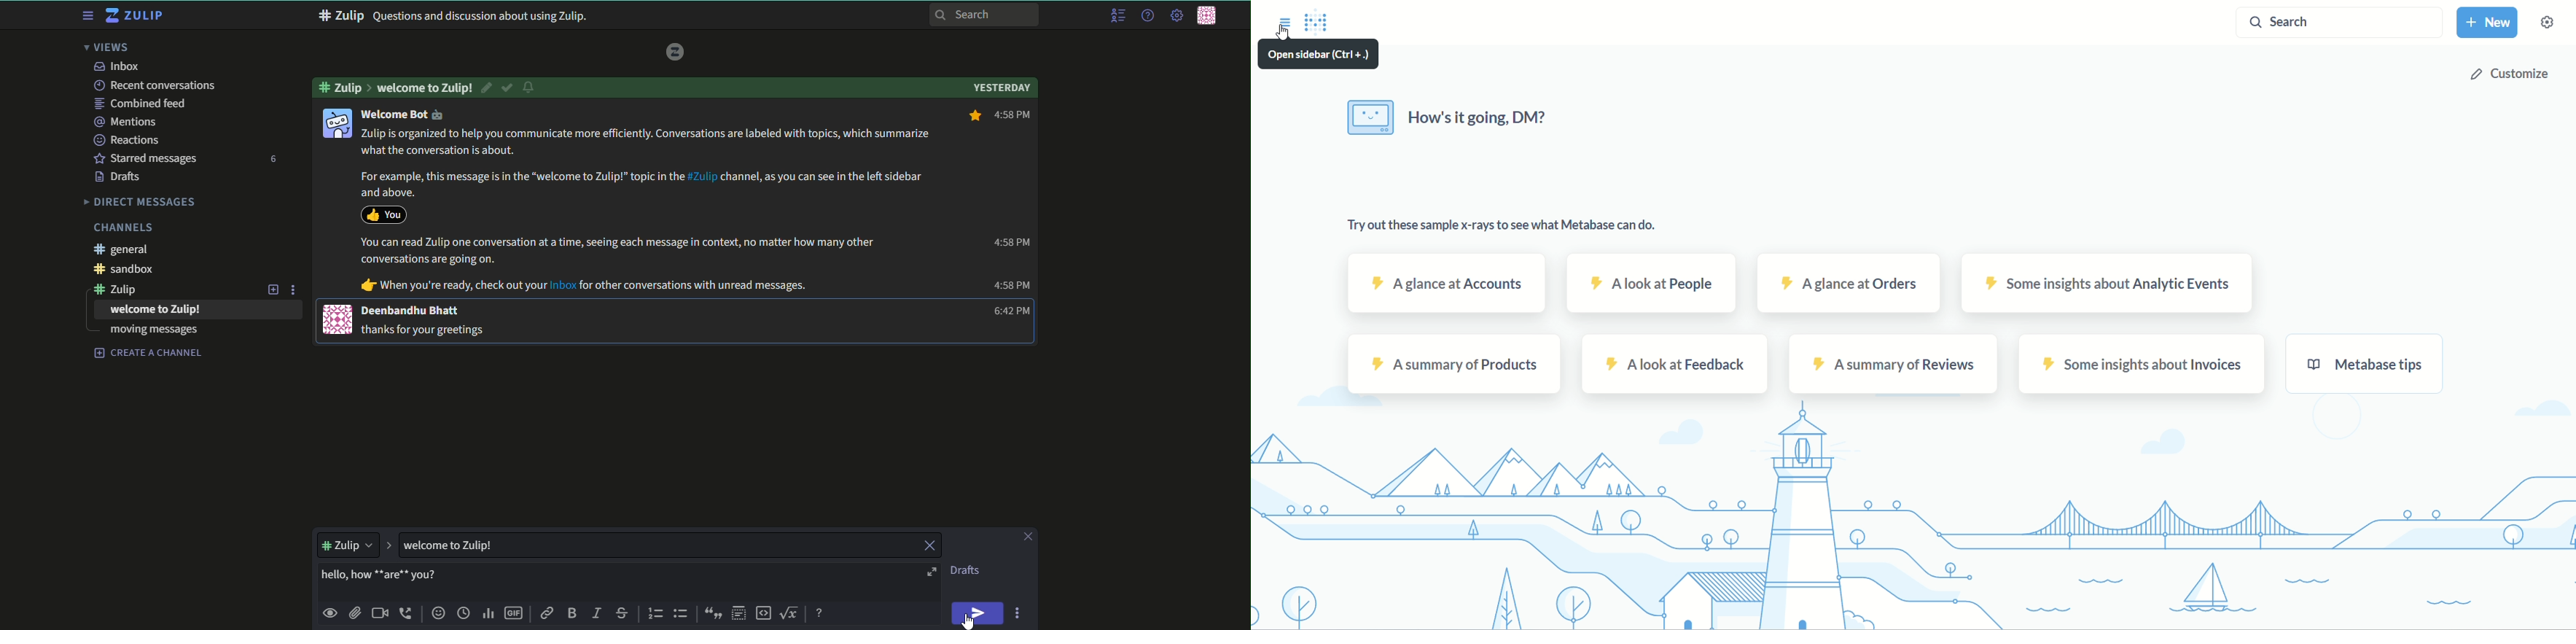 The image size is (2576, 644). Describe the element at coordinates (86, 16) in the screenshot. I see `menu` at that location.